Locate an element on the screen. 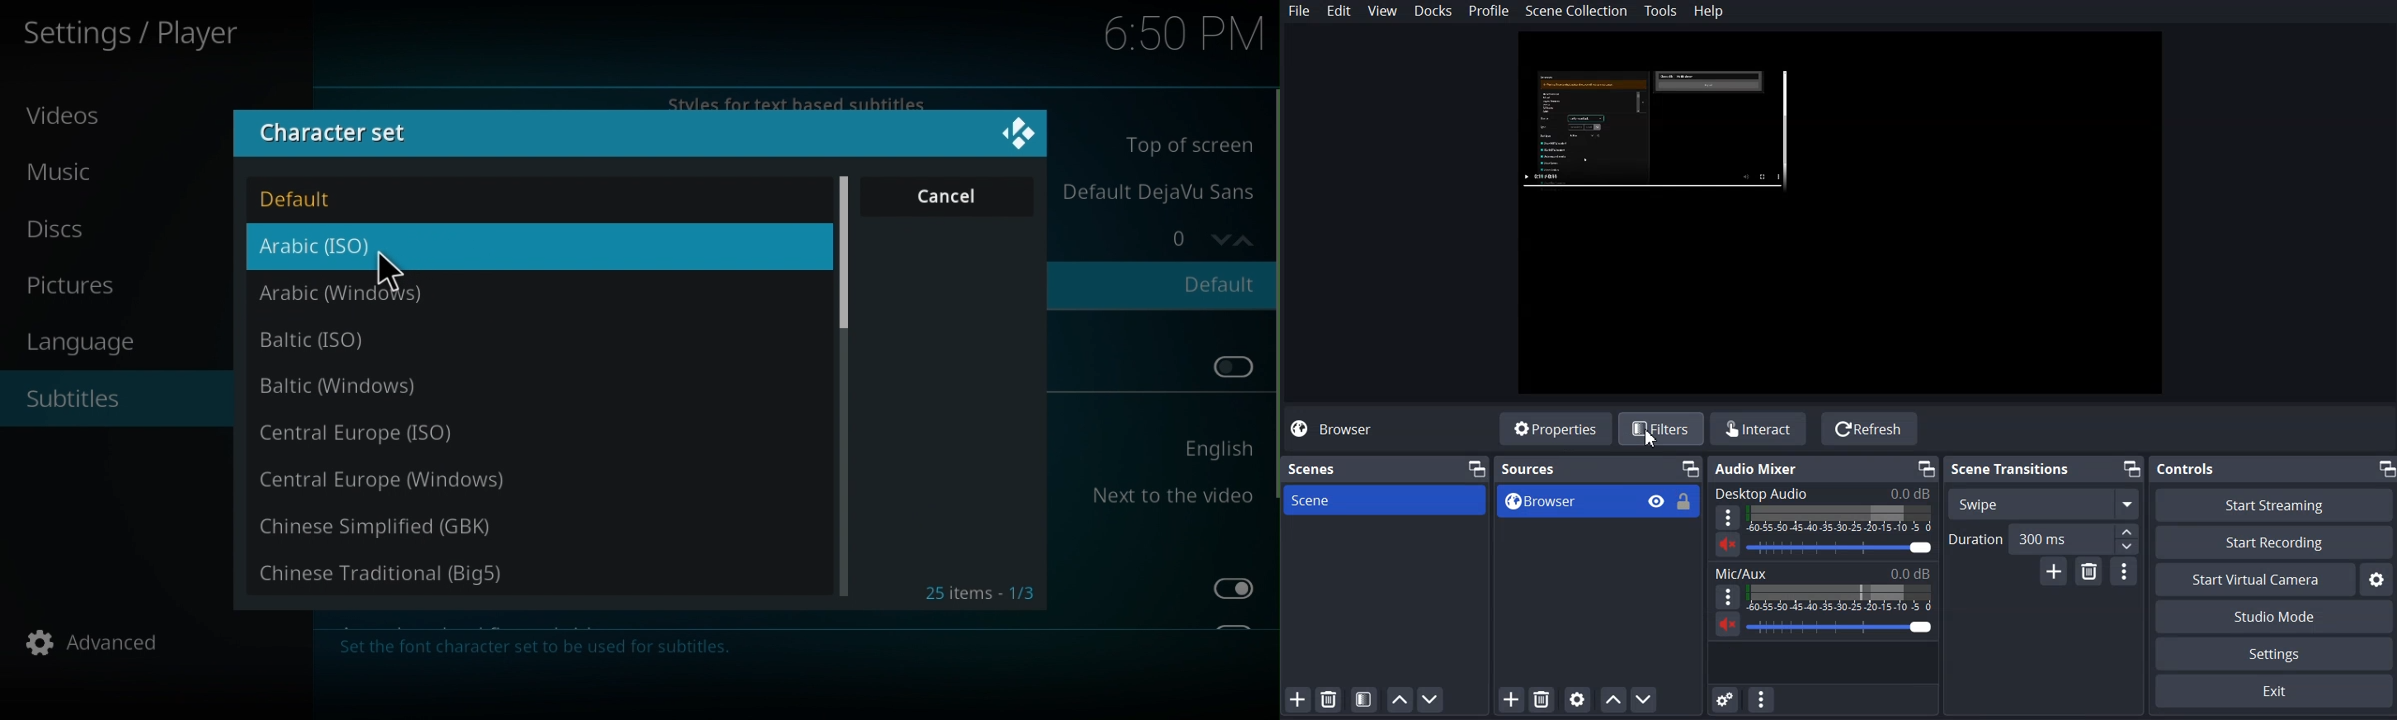  Source is located at coordinates (1529, 469).